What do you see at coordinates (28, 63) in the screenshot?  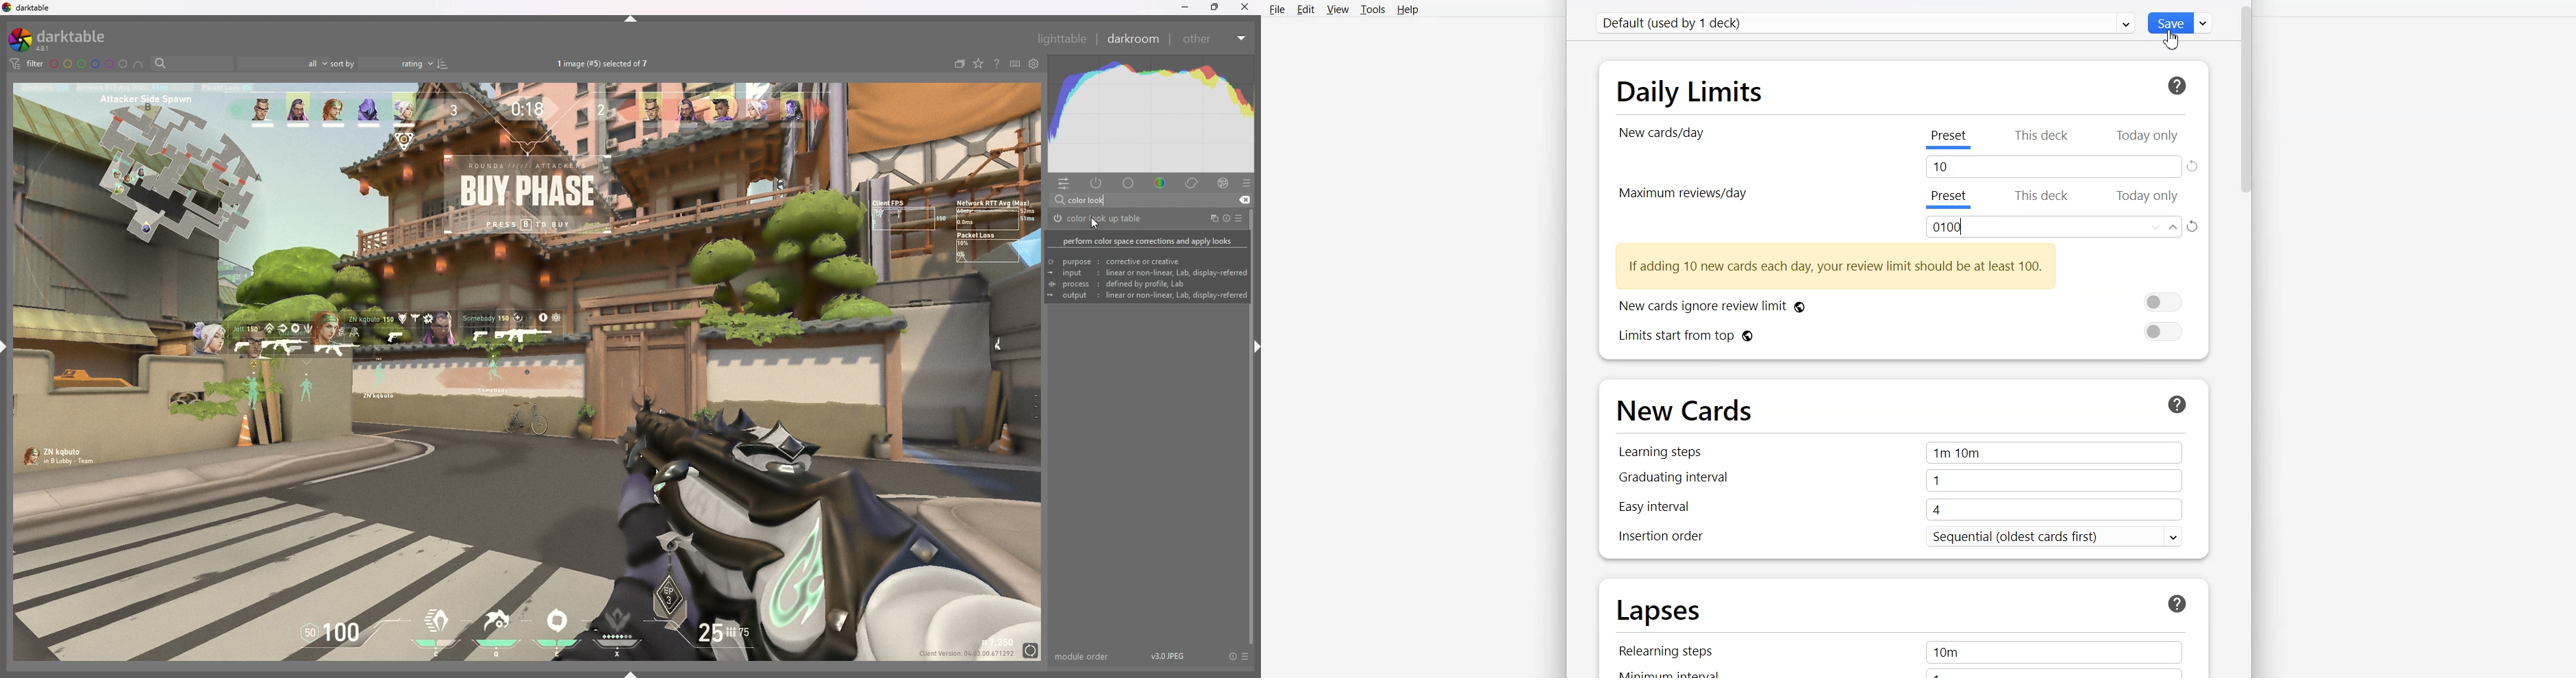 I see `filter` at bounding box center [28, 63].